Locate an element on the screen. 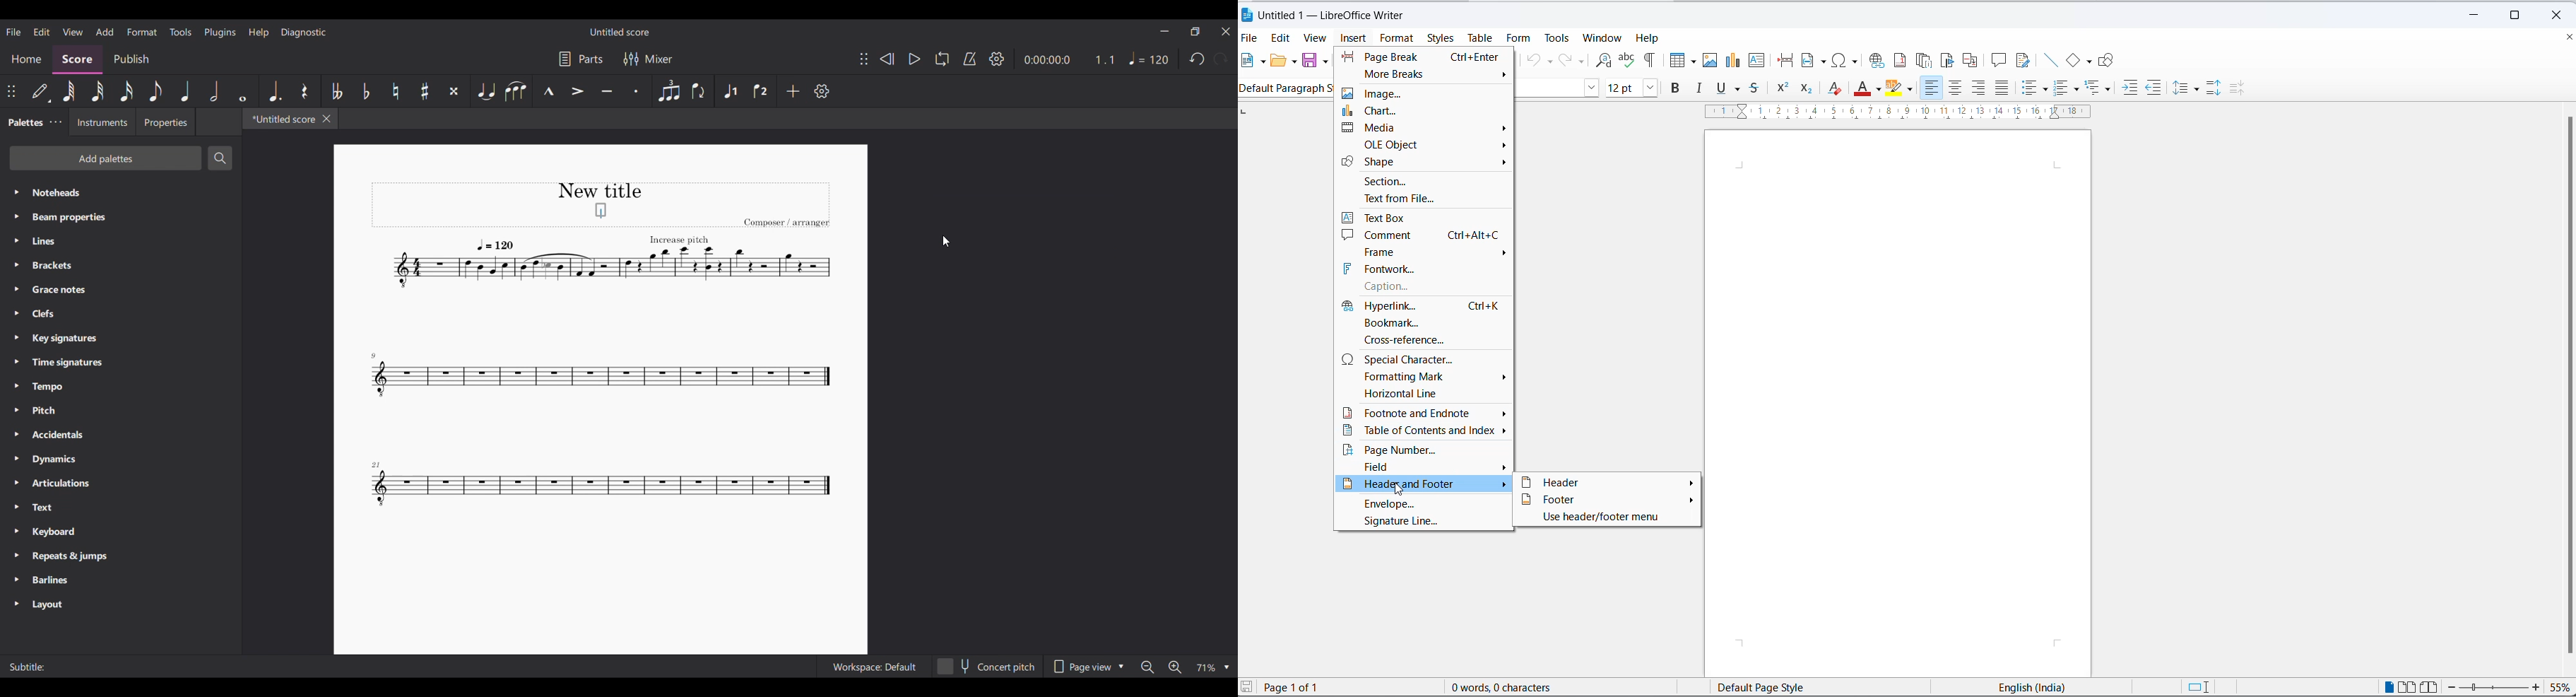 This screenshot has height=700, width=2576. 8th note is located at coordinates (156, 91).